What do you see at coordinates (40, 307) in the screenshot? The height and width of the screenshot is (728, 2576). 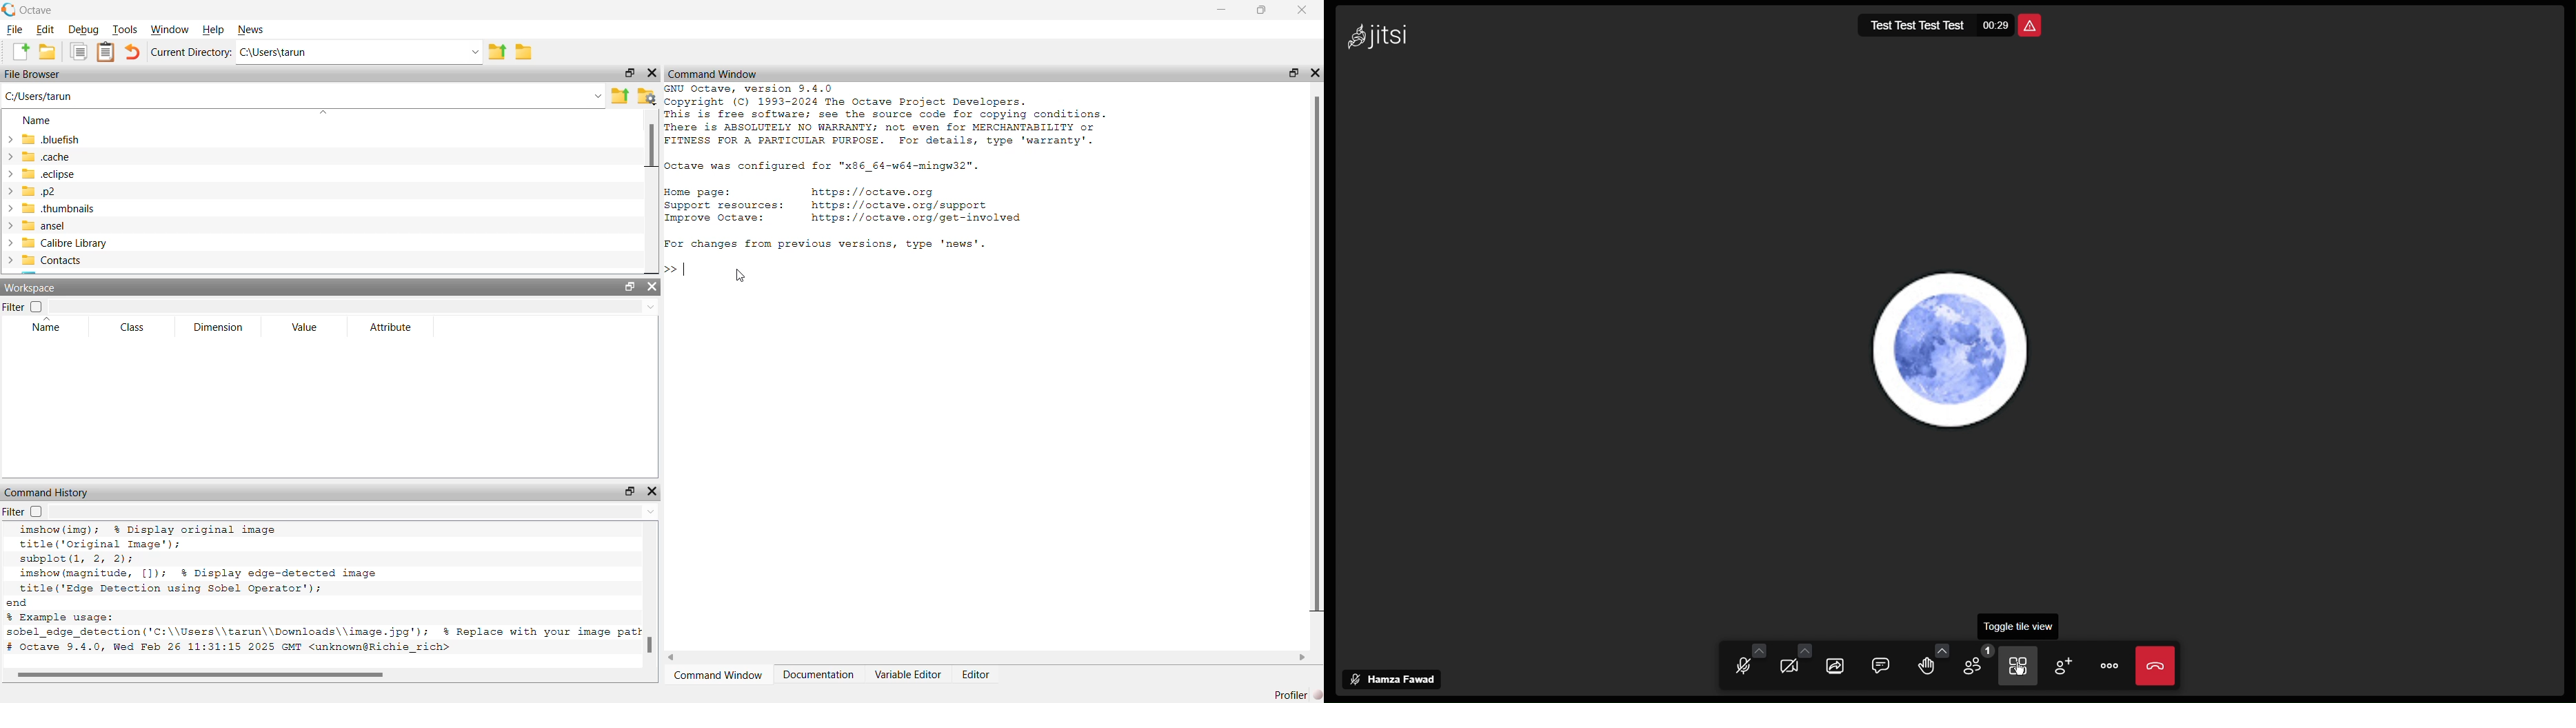 I see `checkbox` at bounding box center [40, 307].